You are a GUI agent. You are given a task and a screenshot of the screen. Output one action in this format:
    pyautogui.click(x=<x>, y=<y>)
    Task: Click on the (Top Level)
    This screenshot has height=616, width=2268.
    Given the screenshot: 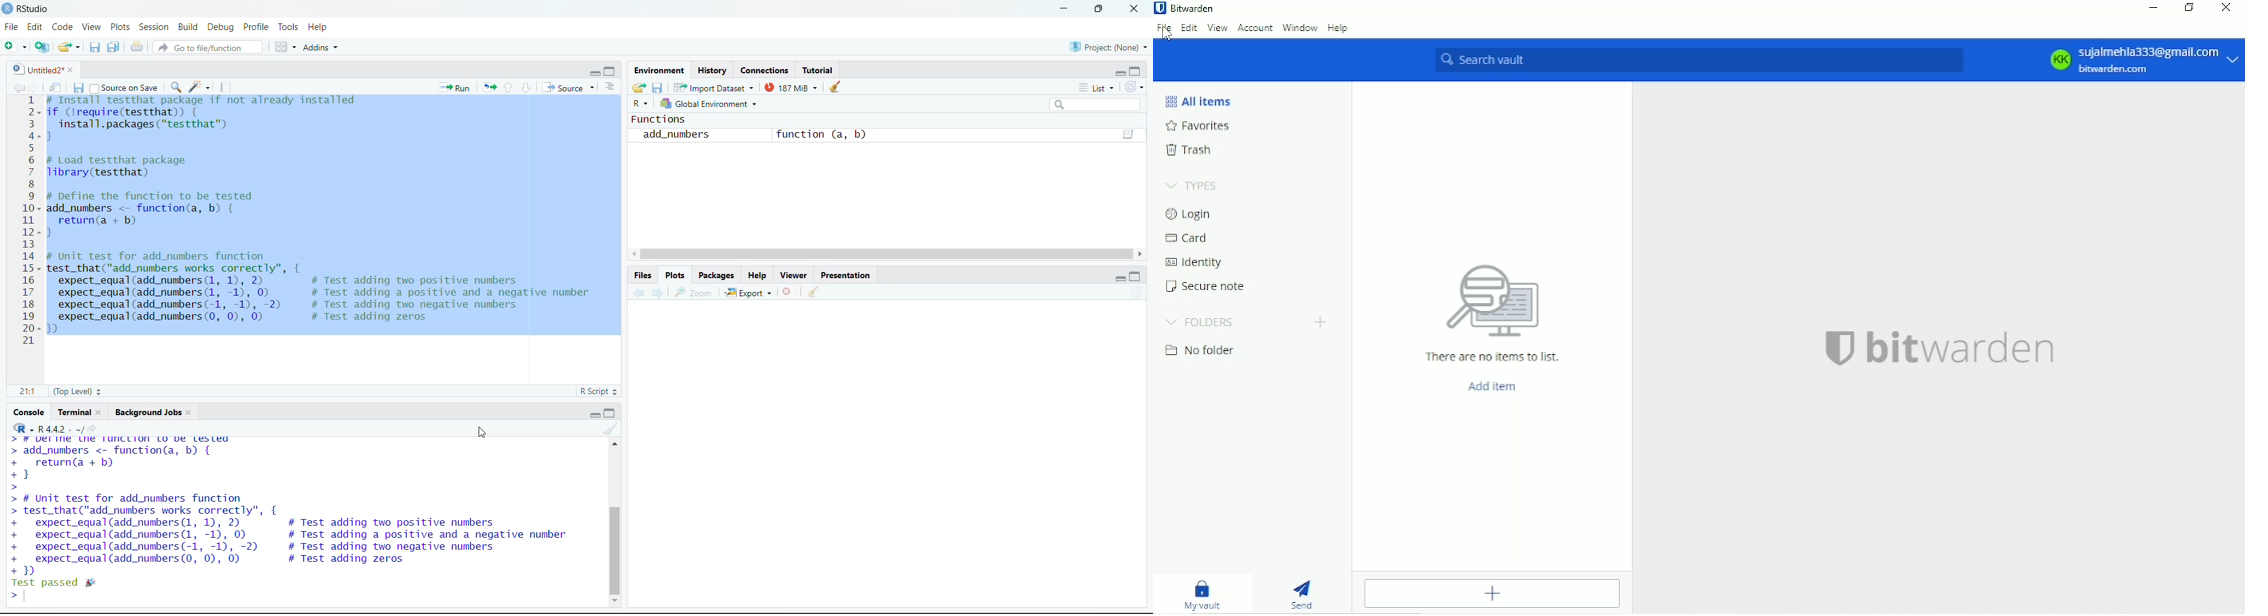 What is the action you would take?
    pyautogui.click(x=76, y=391)
    